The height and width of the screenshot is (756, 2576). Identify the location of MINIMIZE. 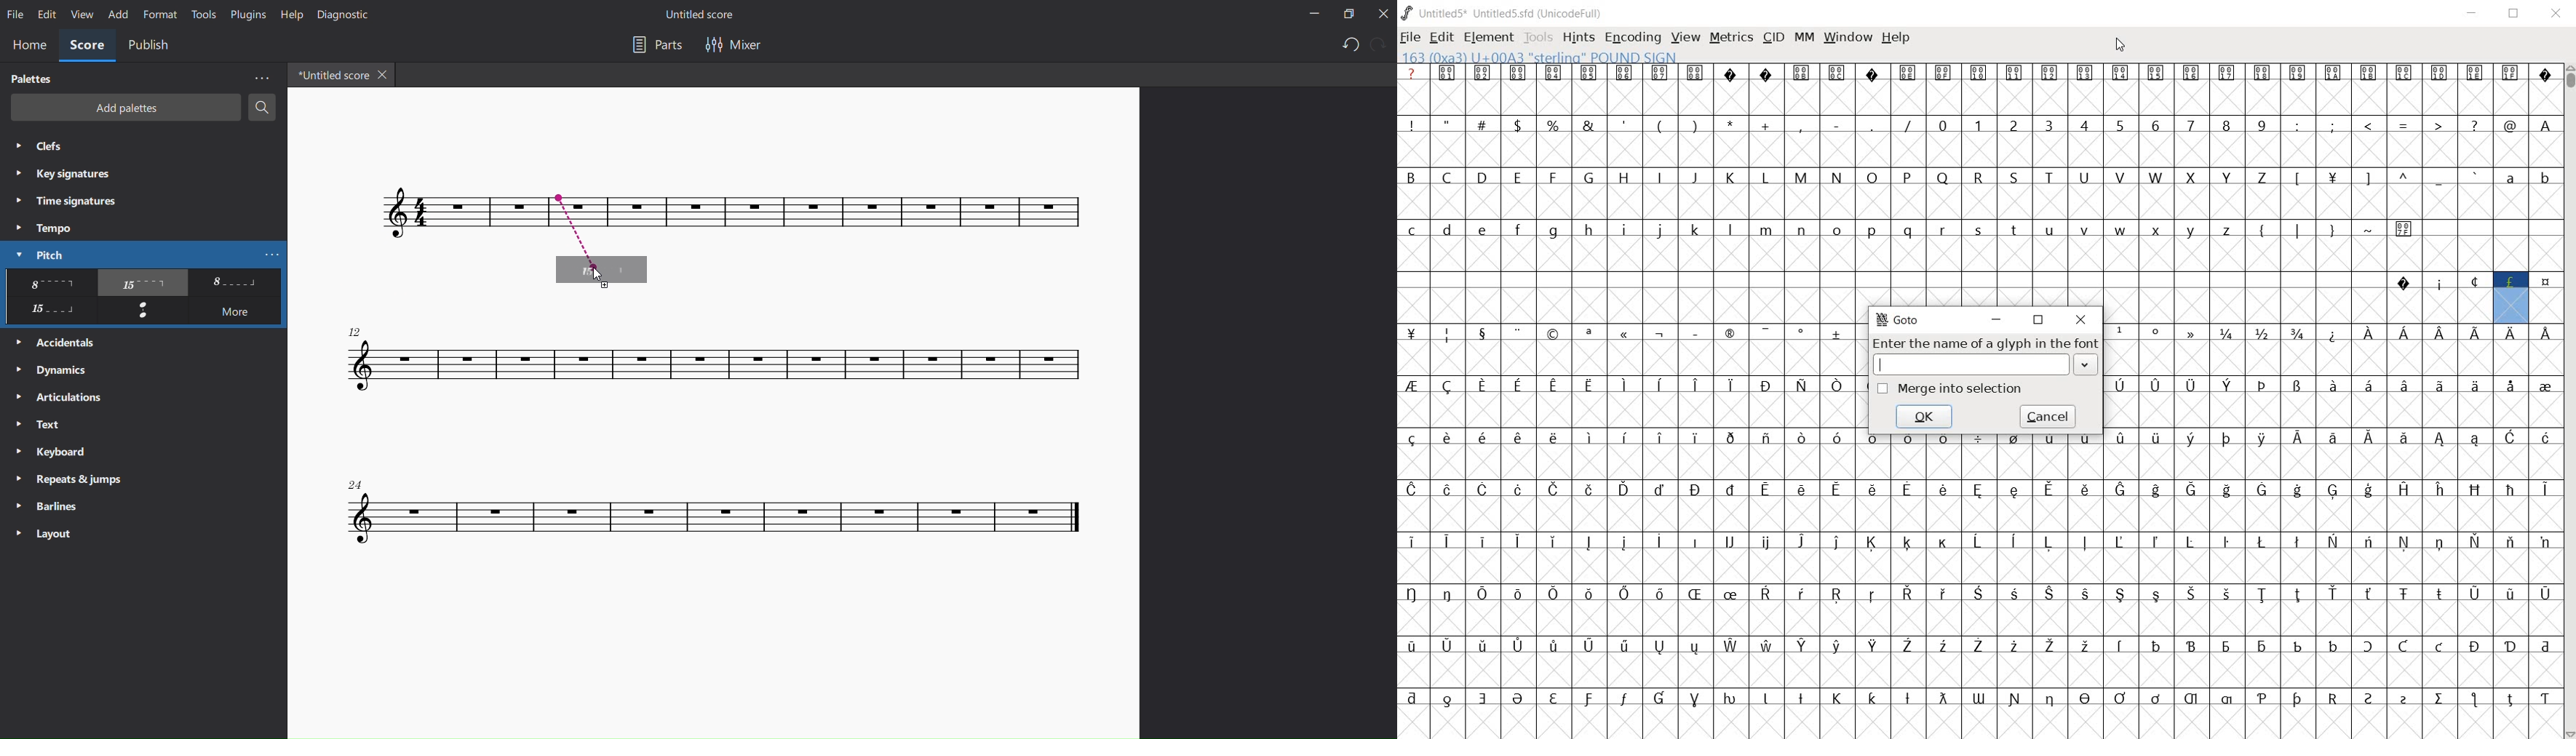
(2474, 13).